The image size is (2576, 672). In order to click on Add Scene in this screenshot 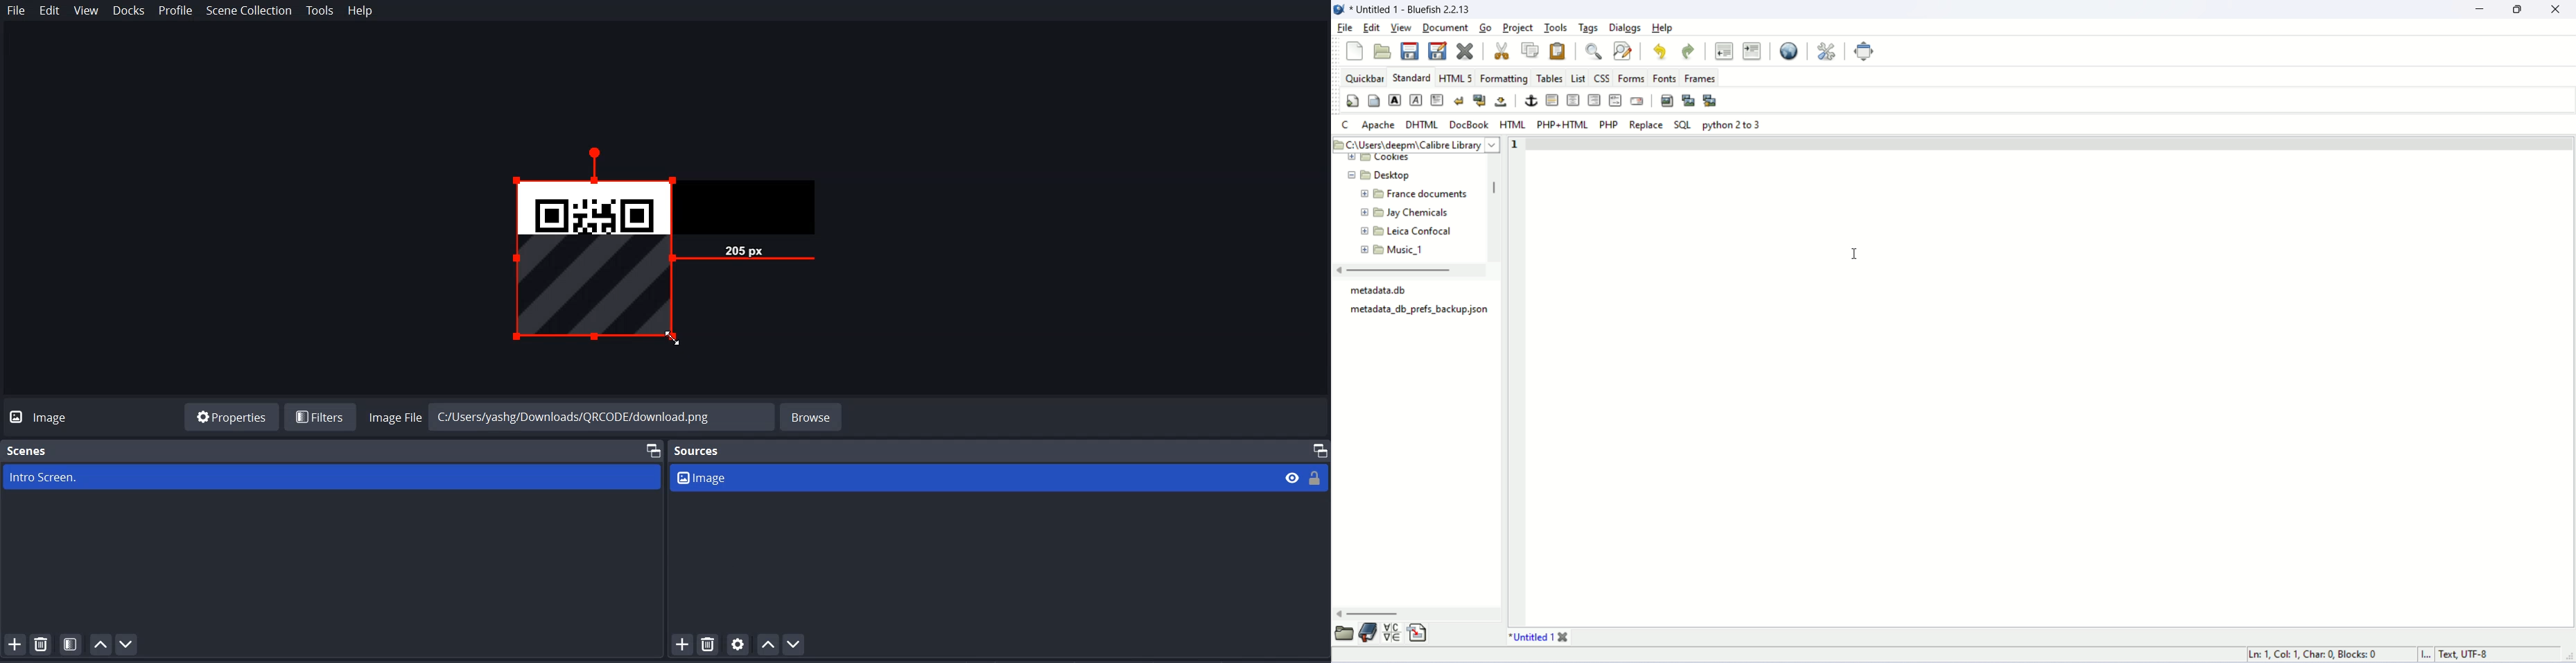, I will do `click(14, 644)`.